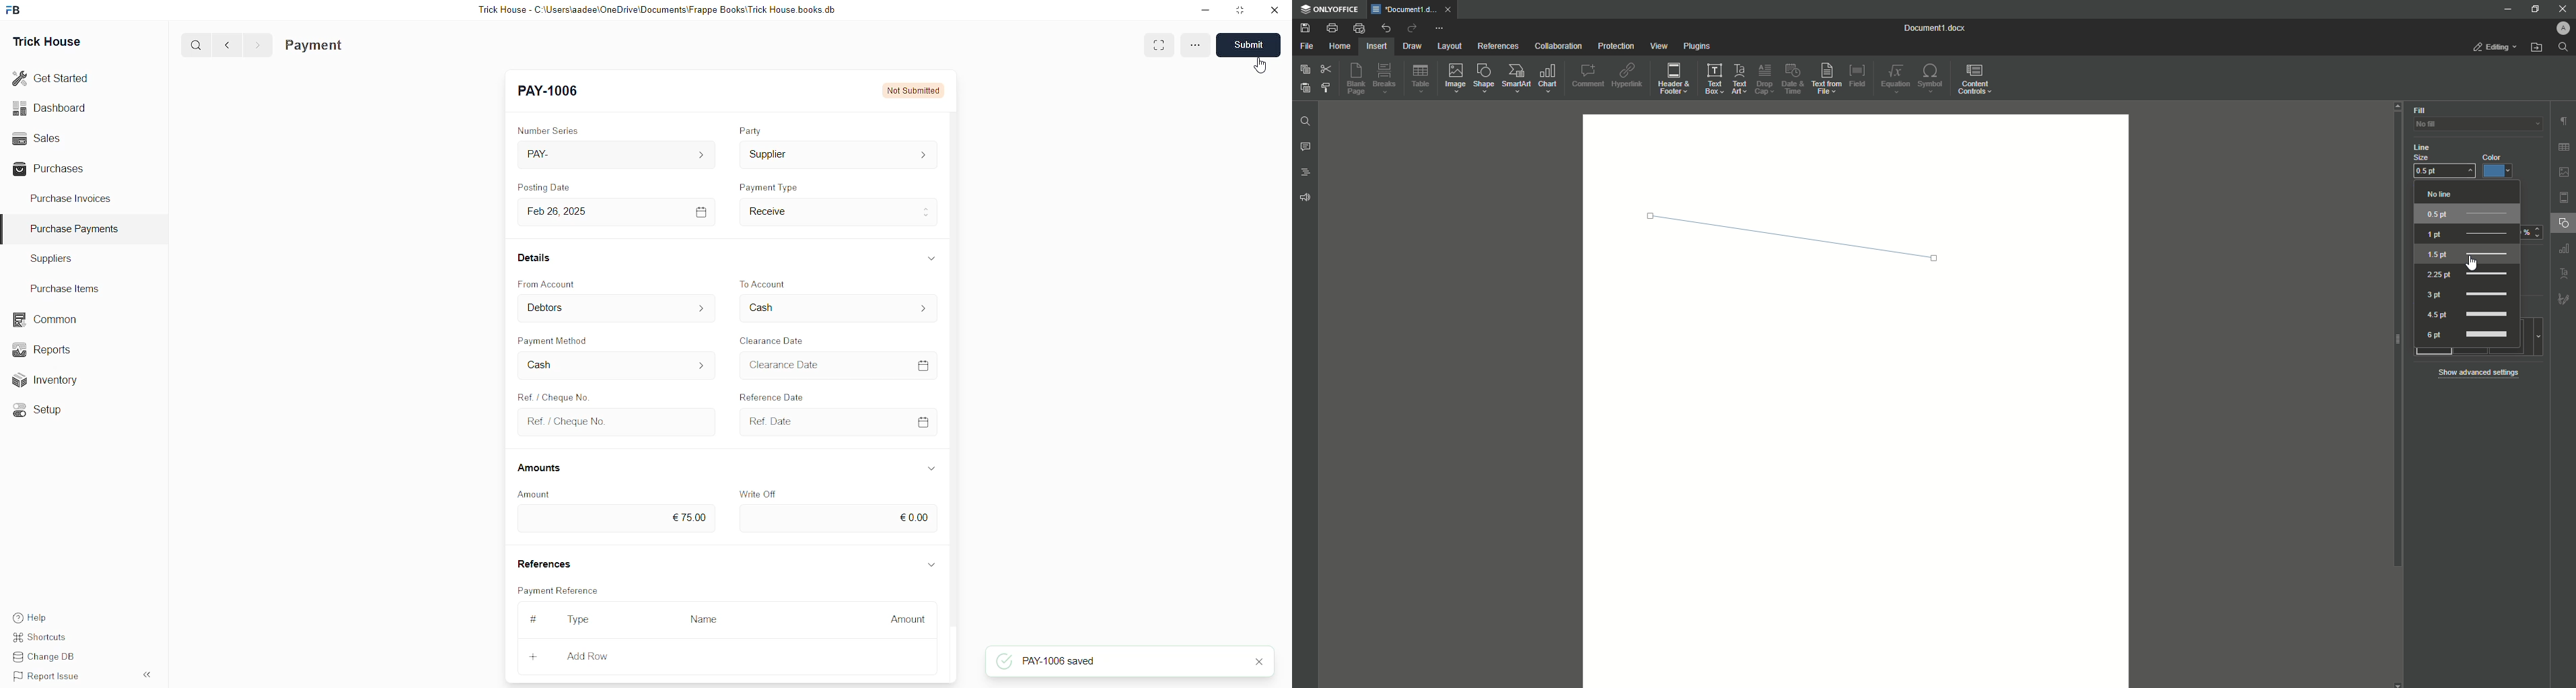 The width and height of the screenshot is (2576, 700). What do you see at coordinates (1275, 10) in the screenshot?
I see `close` at bounding box center [1275, 10].